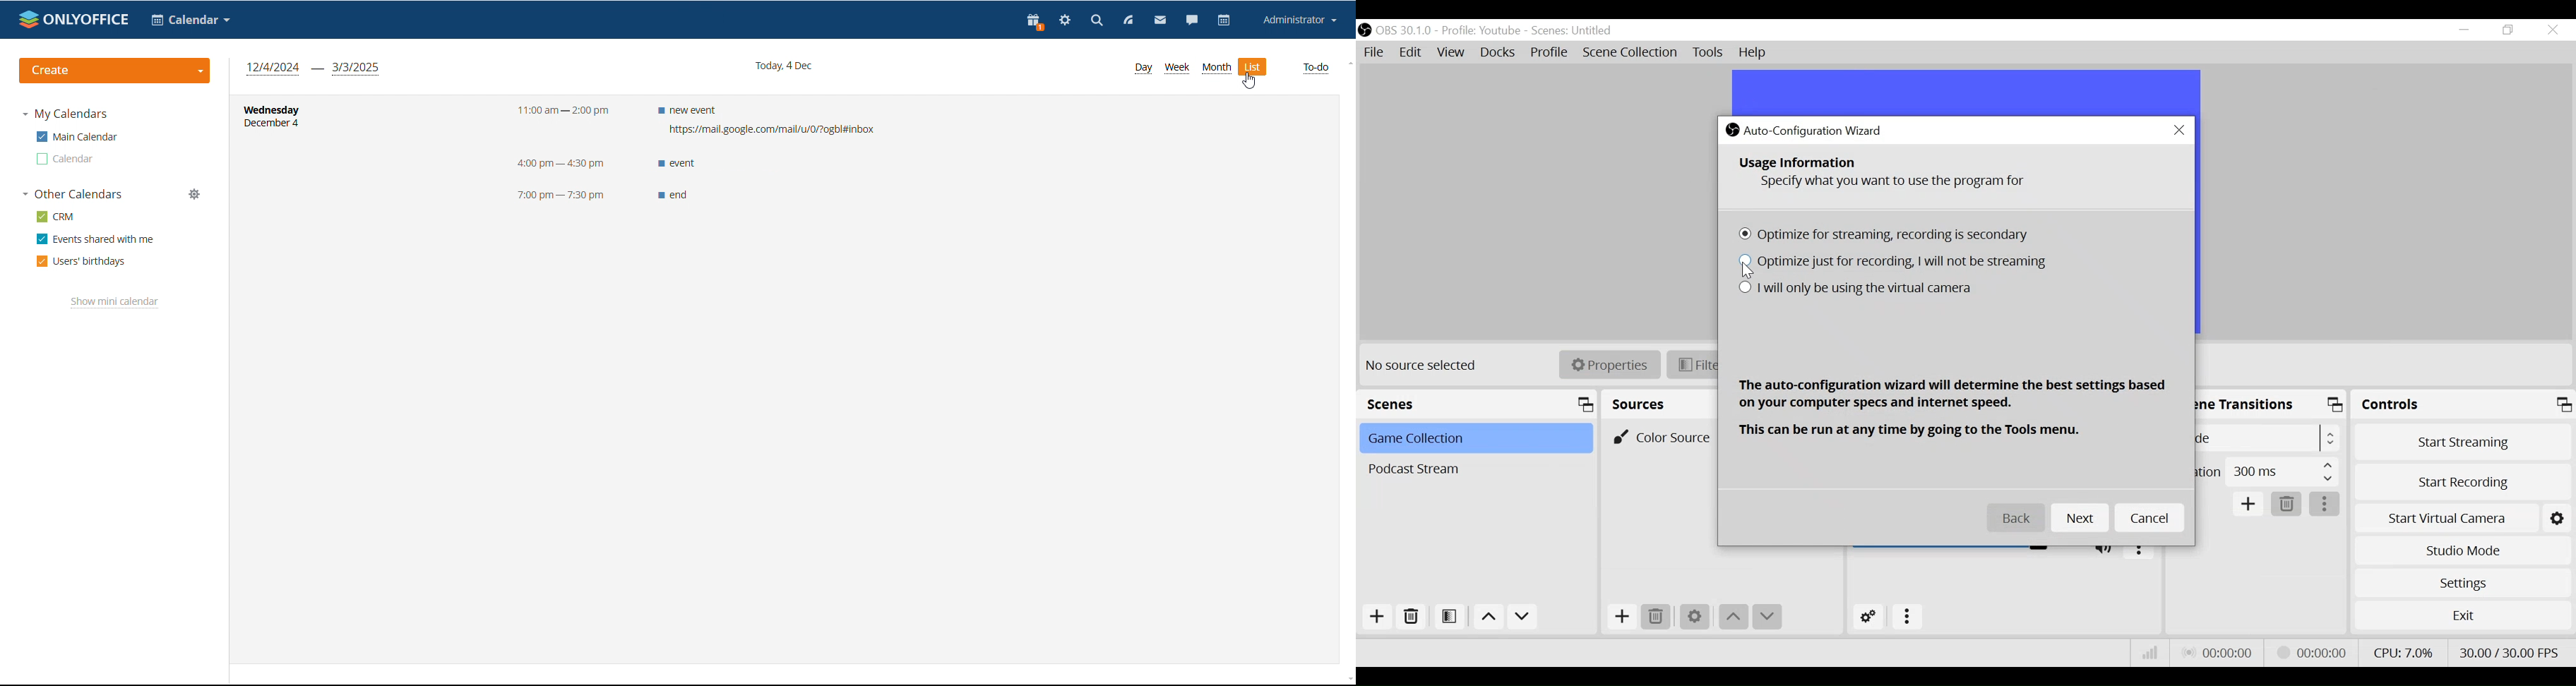 The width and height of the screenshot is (2576, 700). Describe the element at coordinates (191, 20) in the screenshot. I see `select application` at that location.